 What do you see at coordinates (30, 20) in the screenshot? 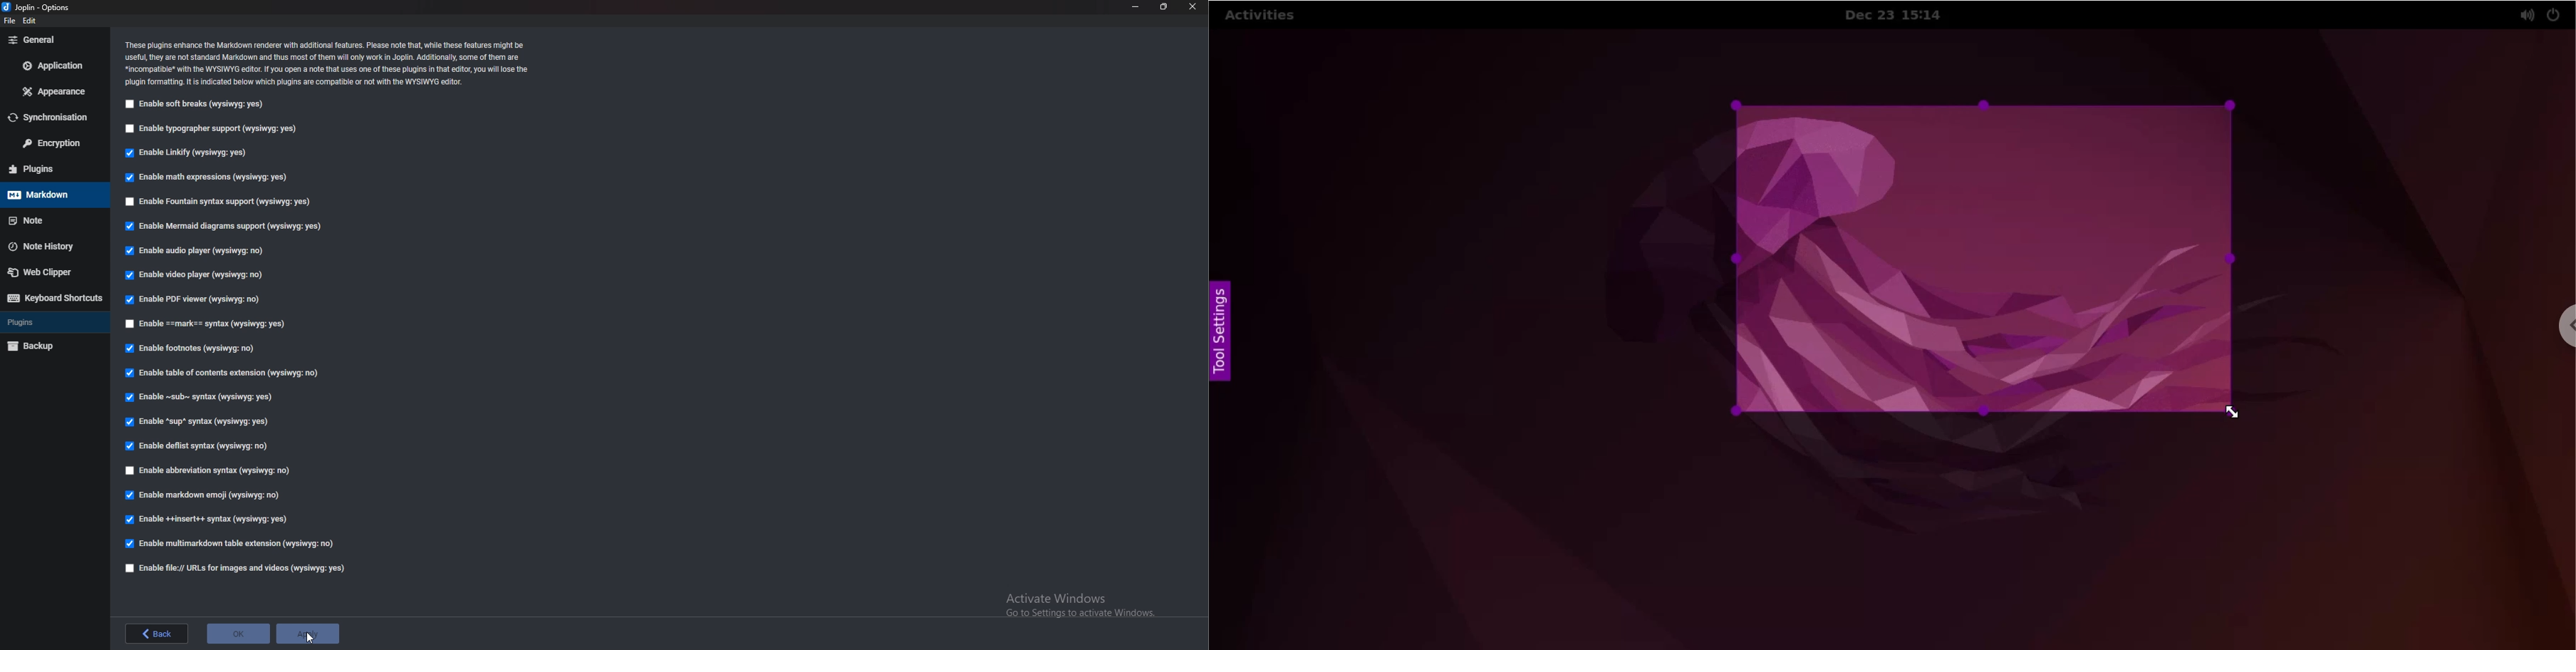
I see `edit` at bounding box center [30, 20].